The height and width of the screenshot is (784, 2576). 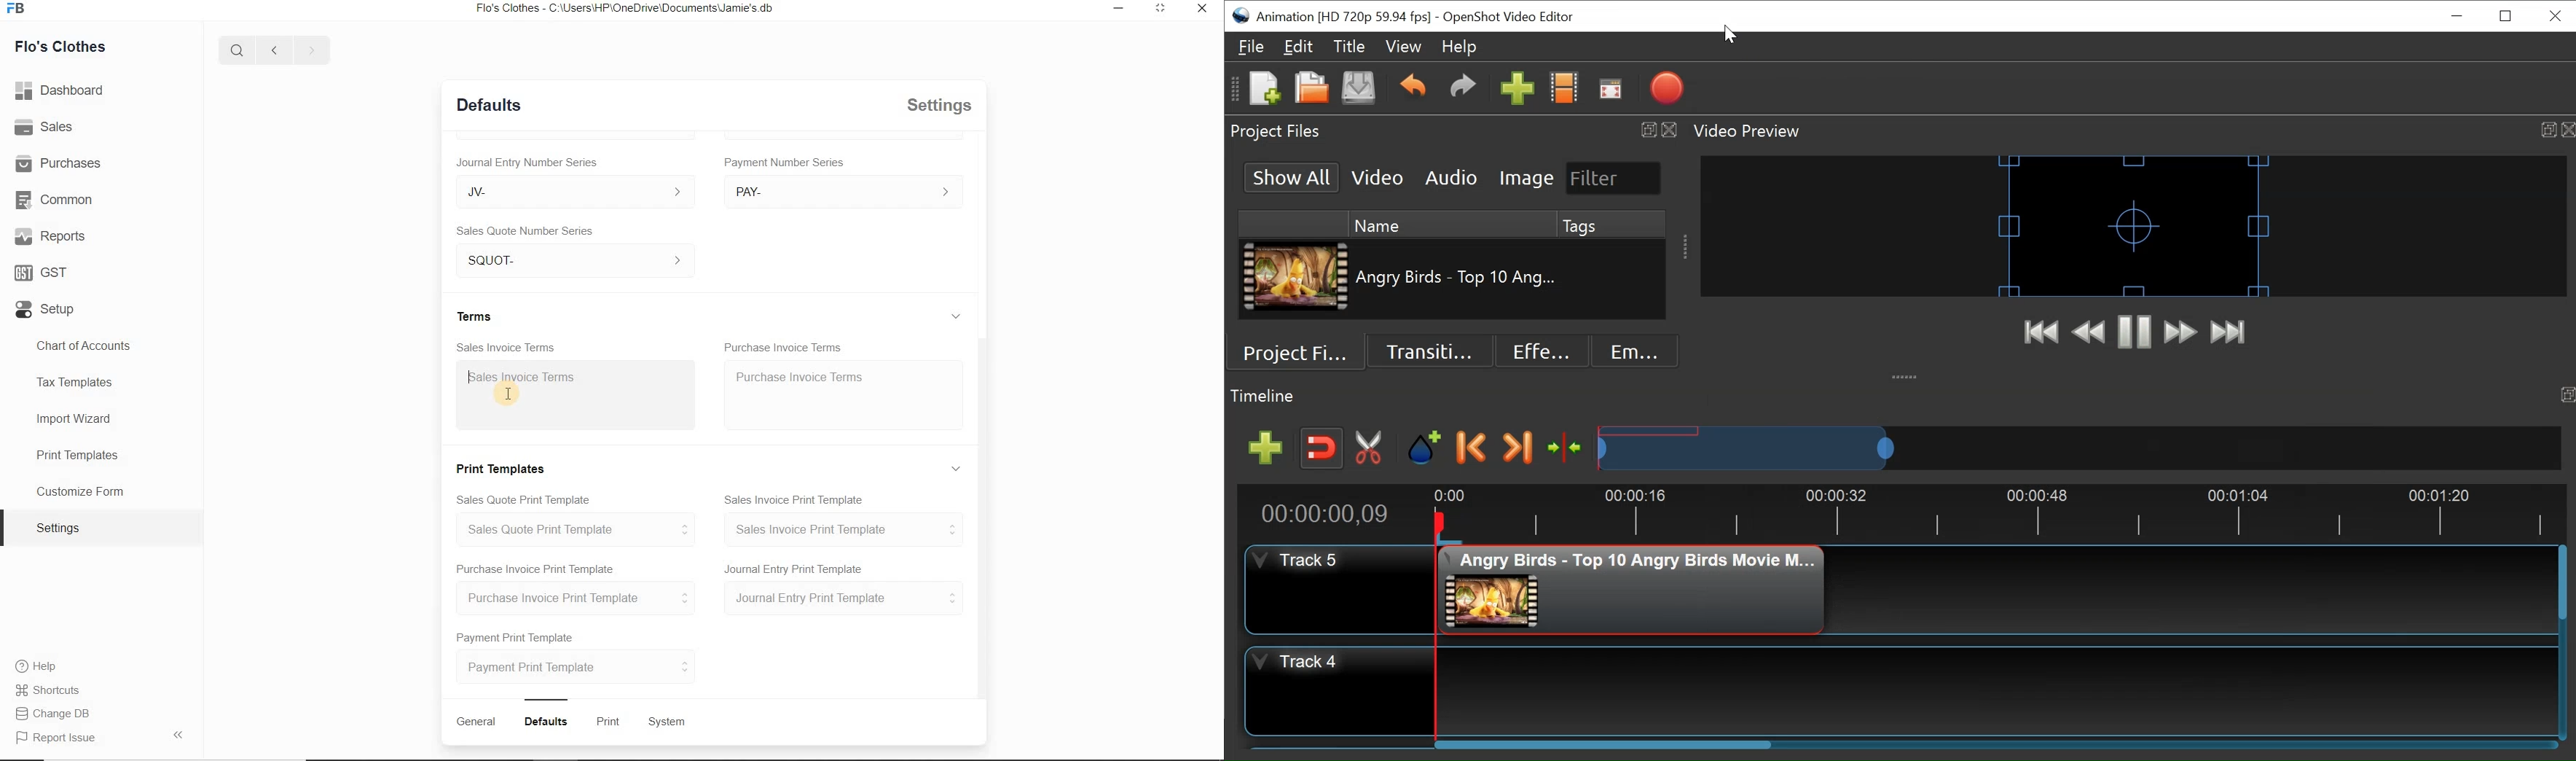 What do you see at coordinates (956, 316) in the screenshot?
I see `Expand` at bounding box center [956, 316].